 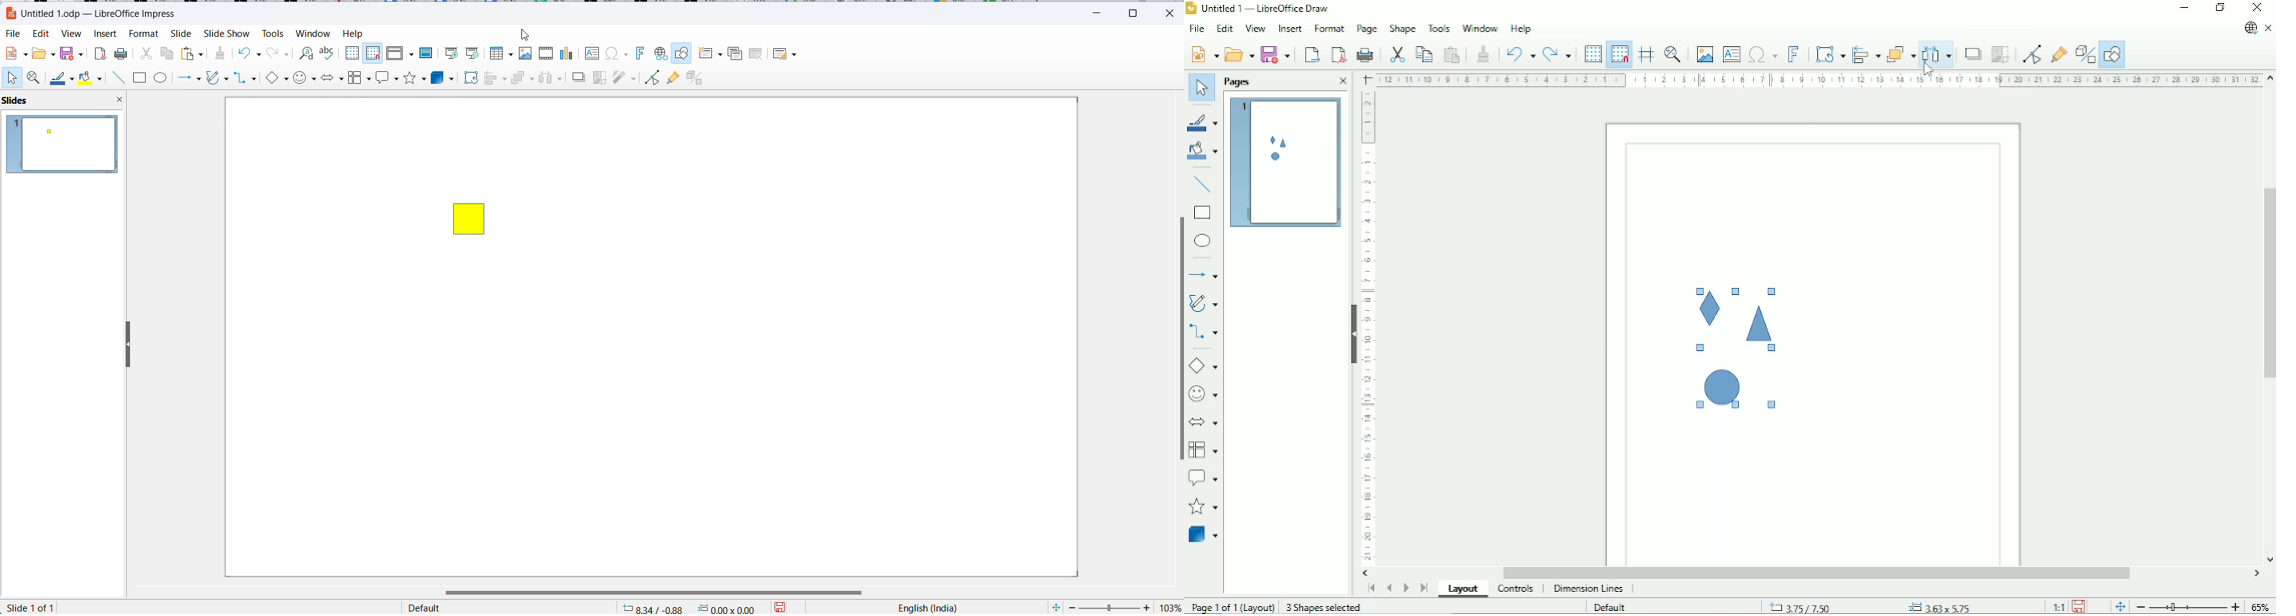 I want to click on arrange, so click(x=523, y=79).